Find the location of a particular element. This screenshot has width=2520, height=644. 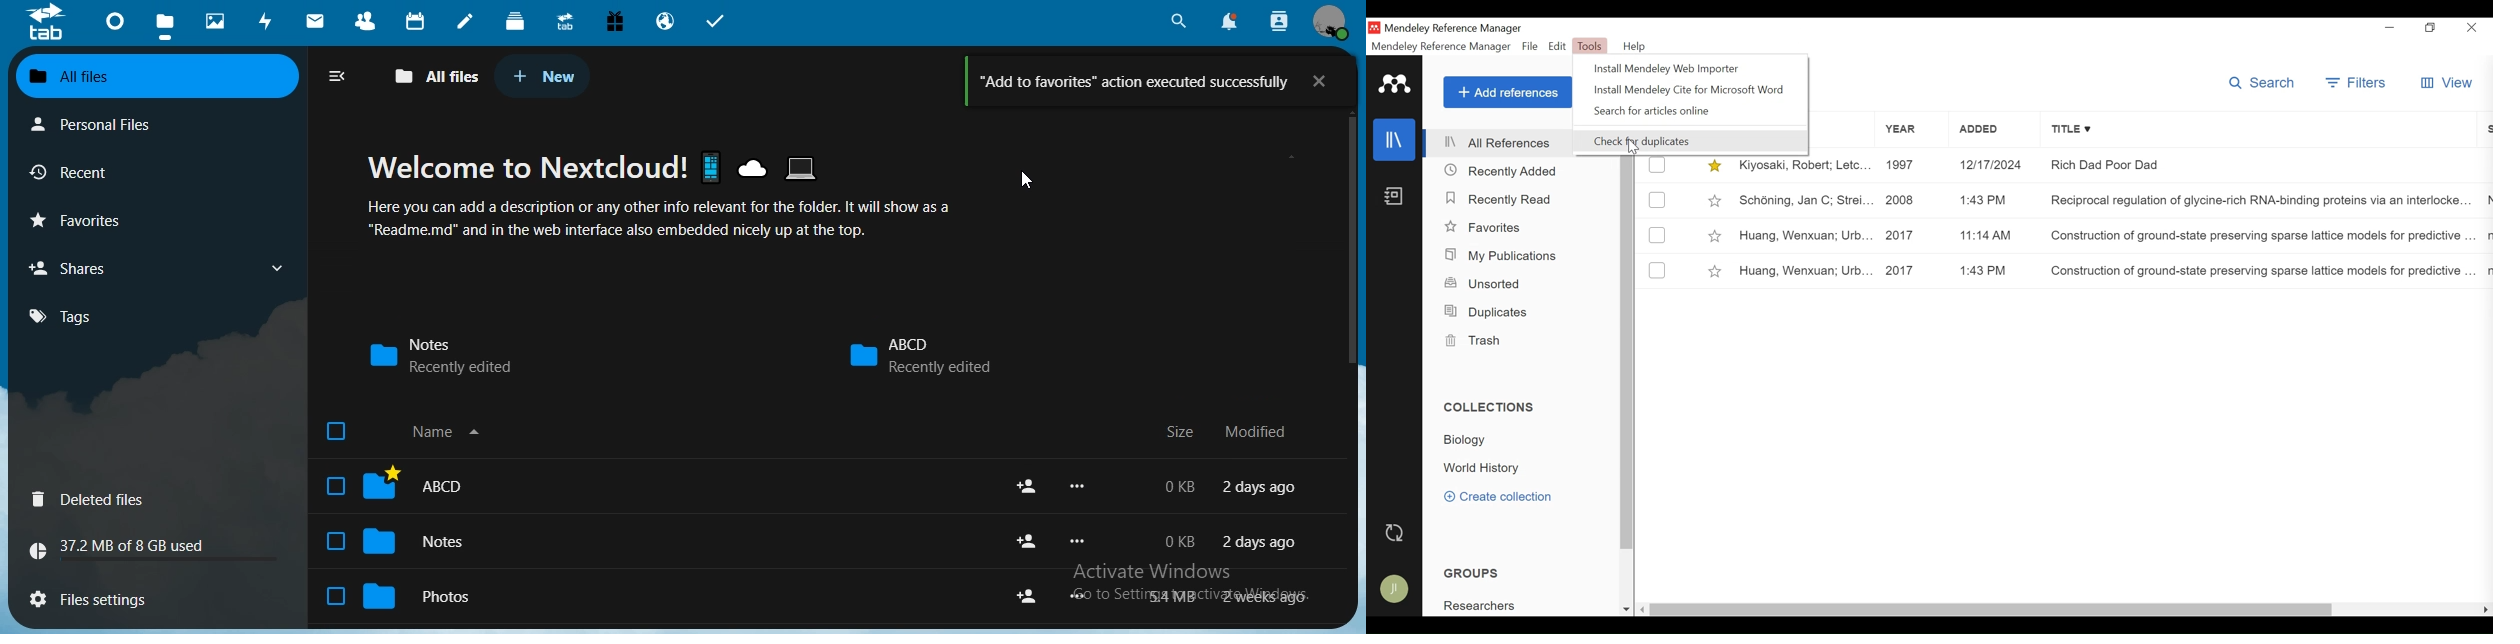

Jan C. Schöning is located at coordinates (1805, 201).